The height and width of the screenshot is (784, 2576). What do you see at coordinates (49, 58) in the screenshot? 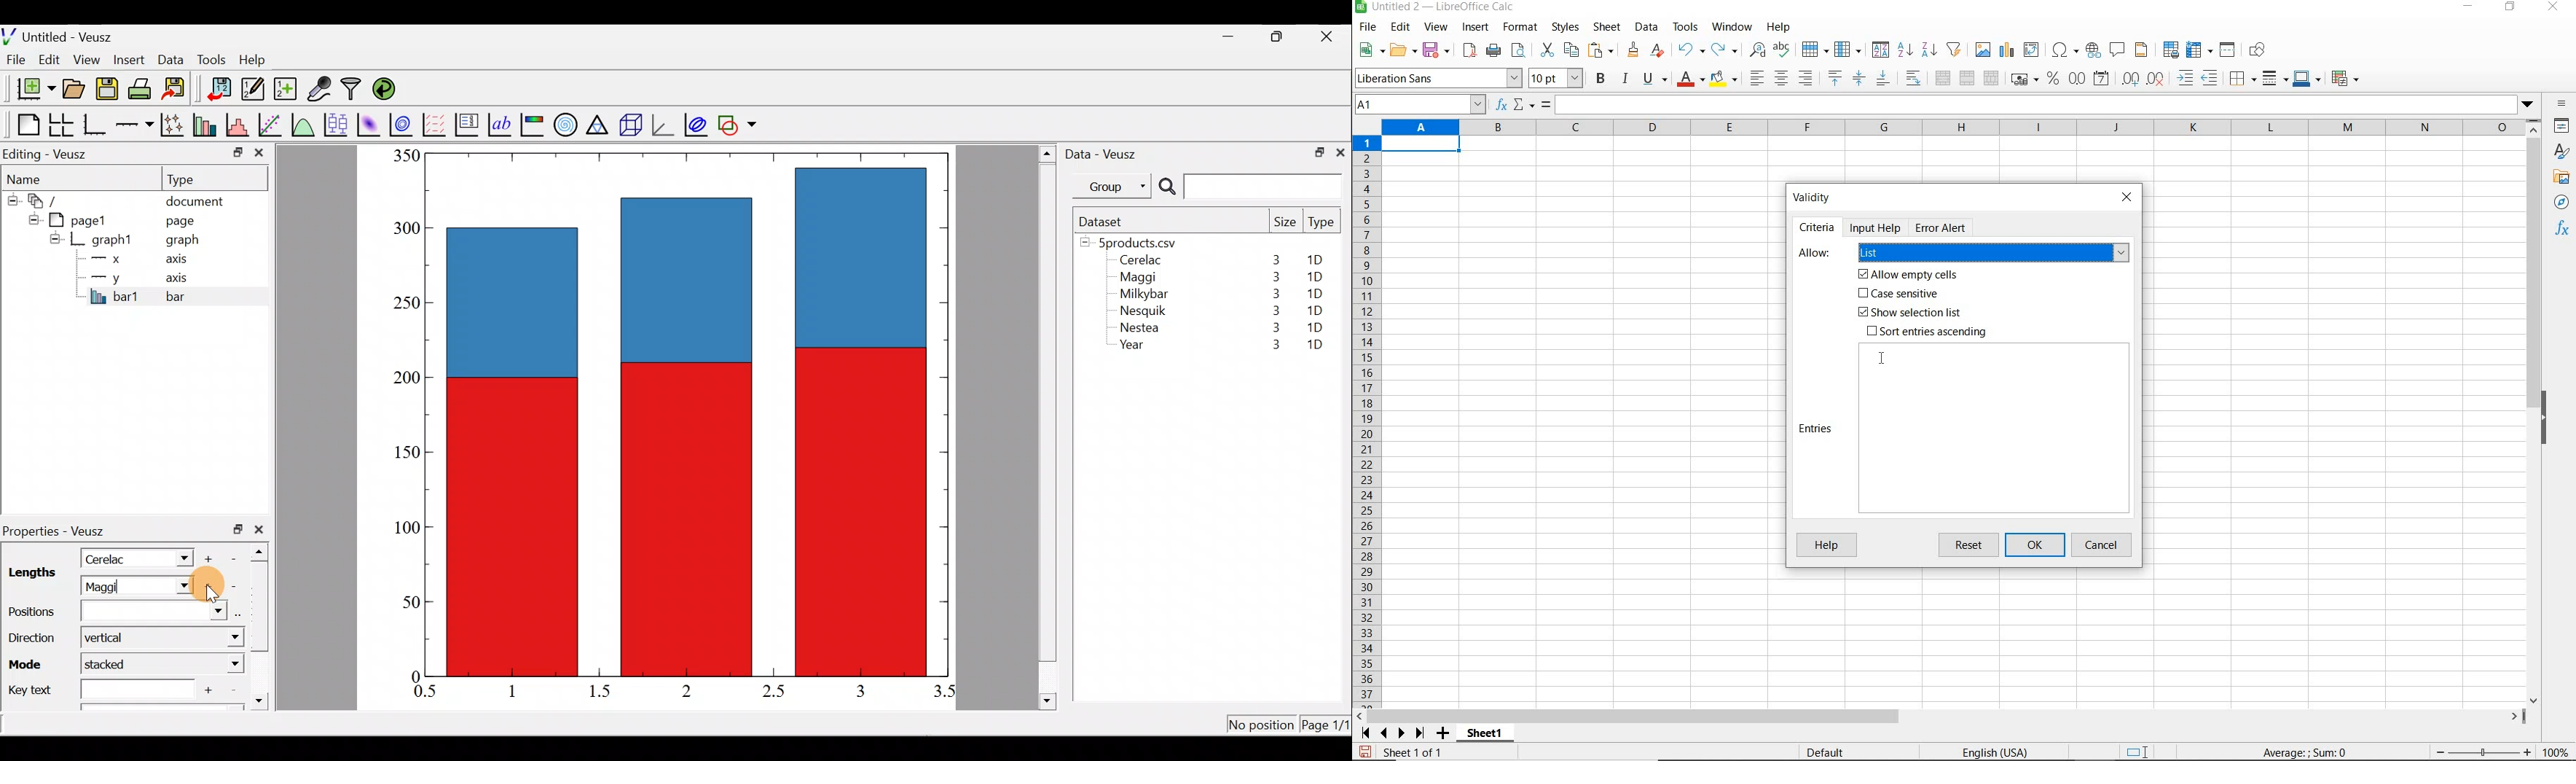
I see `Edit` at bounding box center [49, 58].